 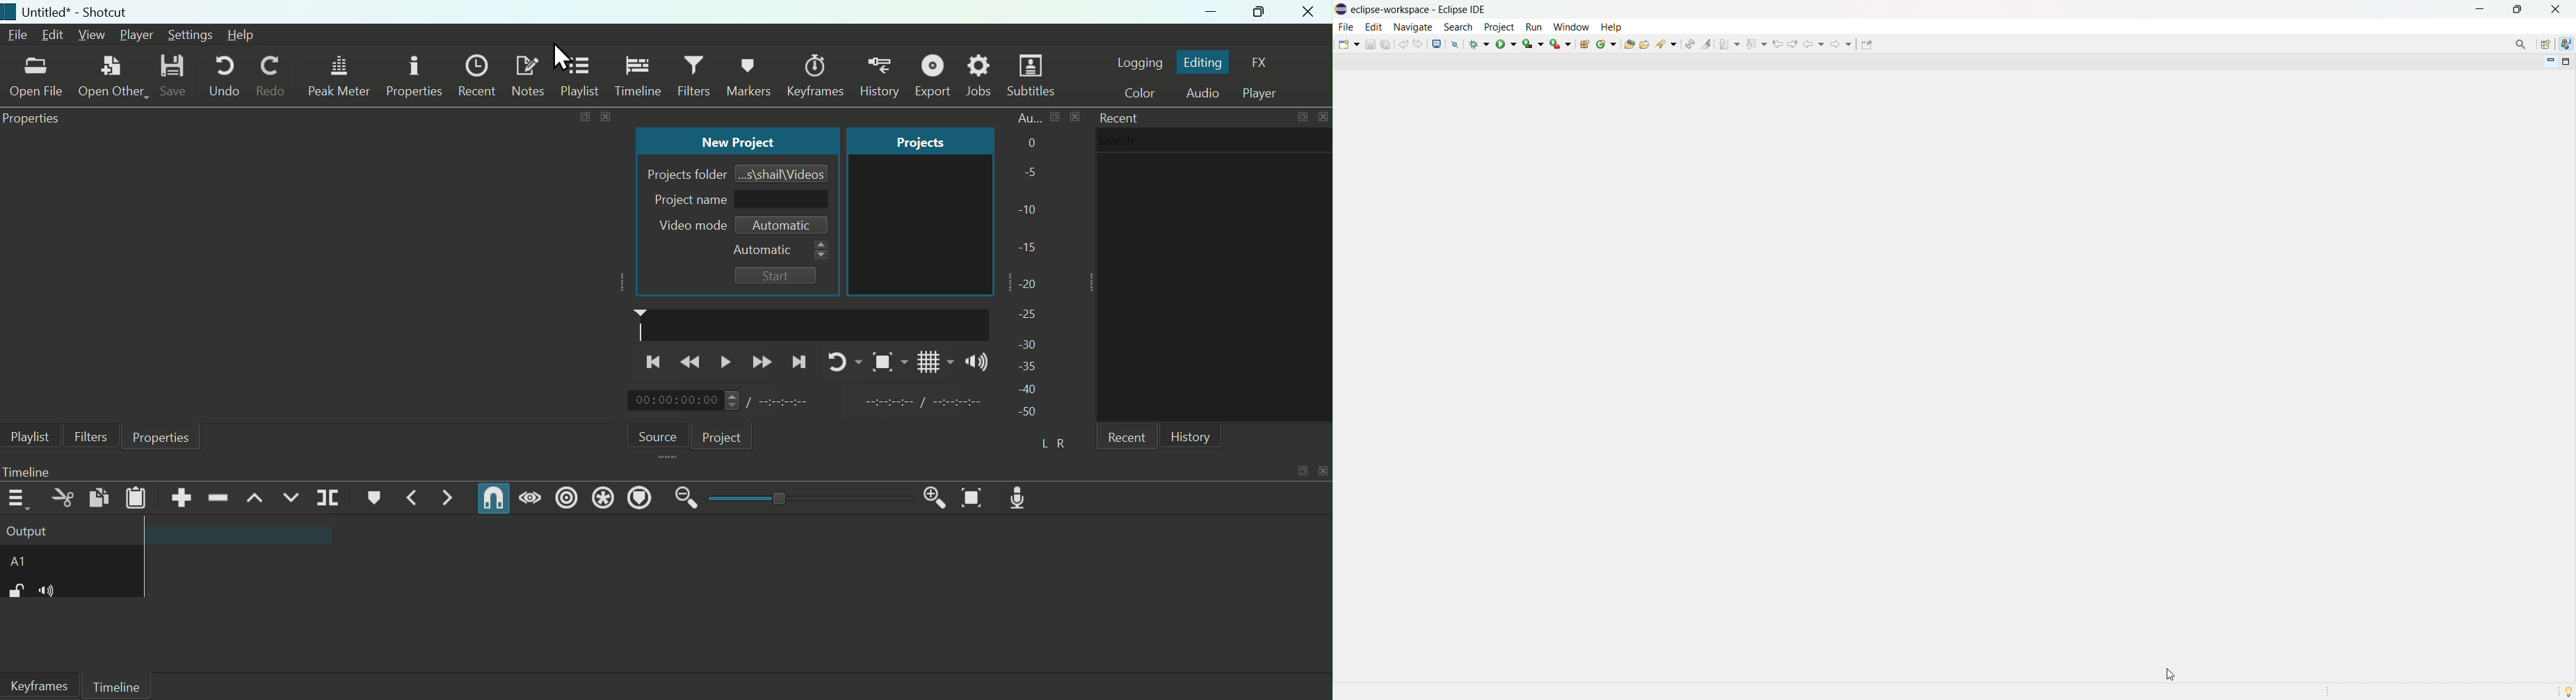 I want to click on Play/Pause, so click(x=728, y=360).